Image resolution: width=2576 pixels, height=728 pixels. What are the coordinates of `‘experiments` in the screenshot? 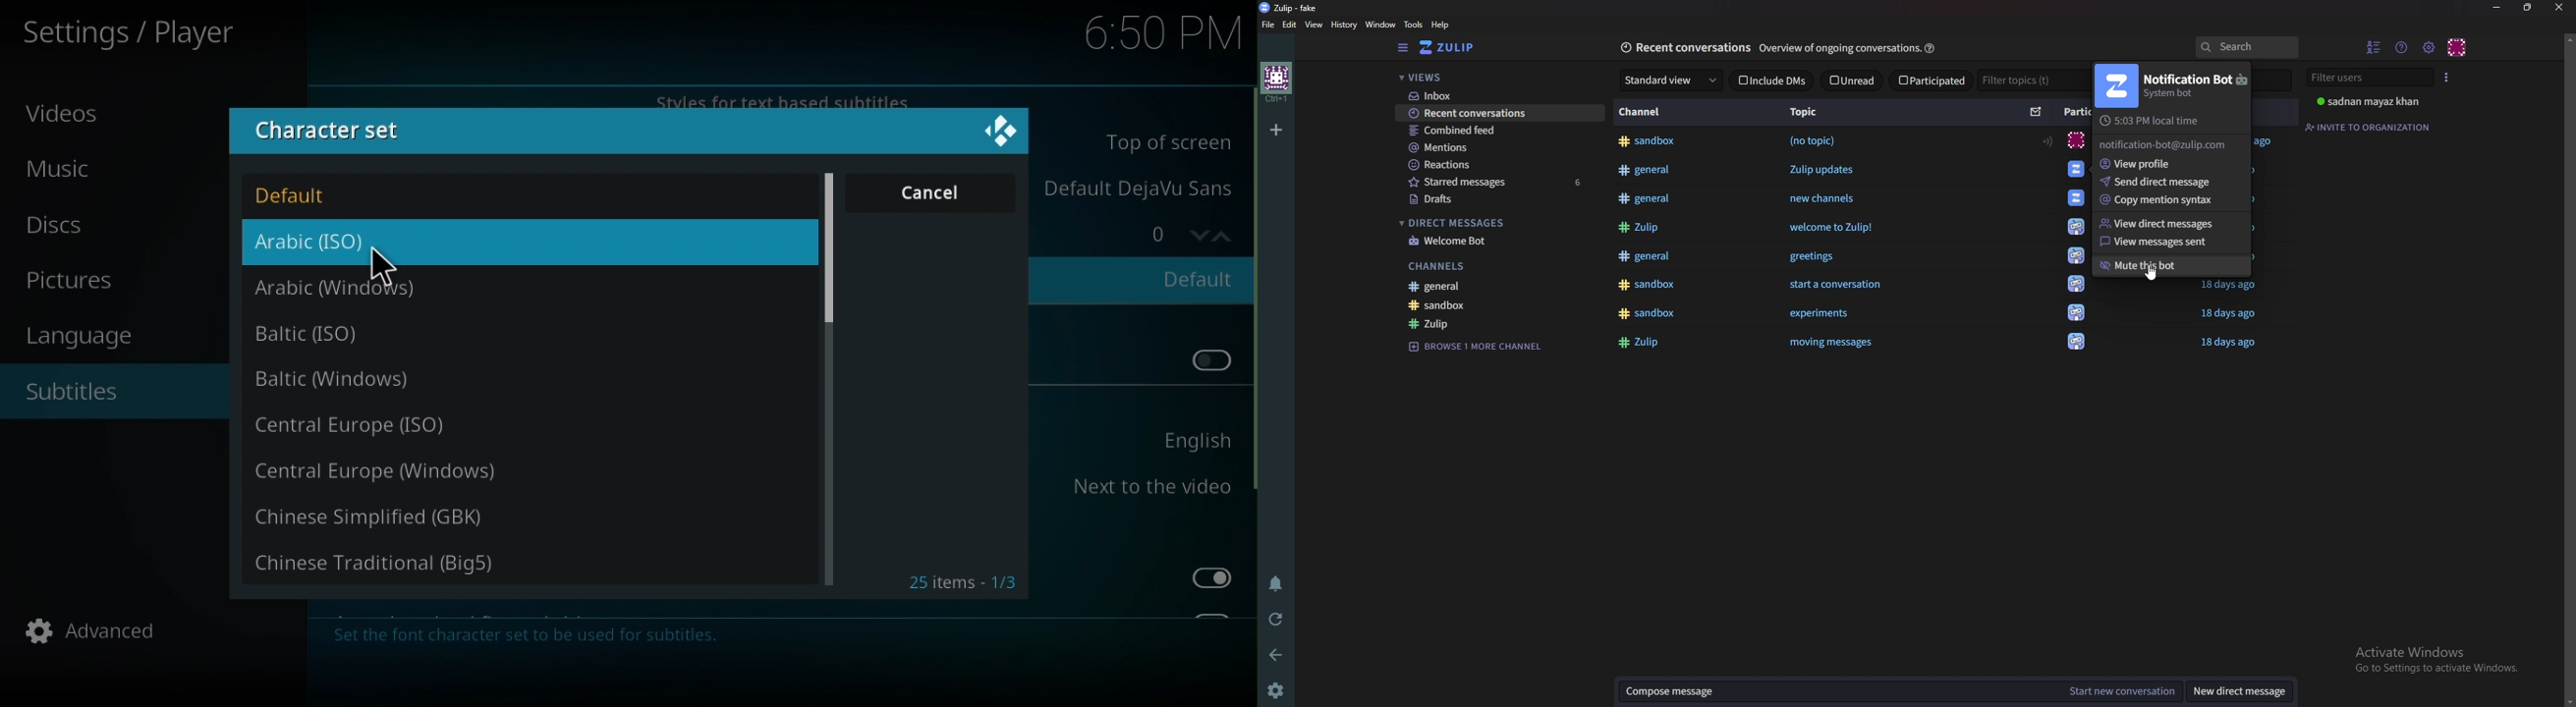 It's located at (1817, 314).